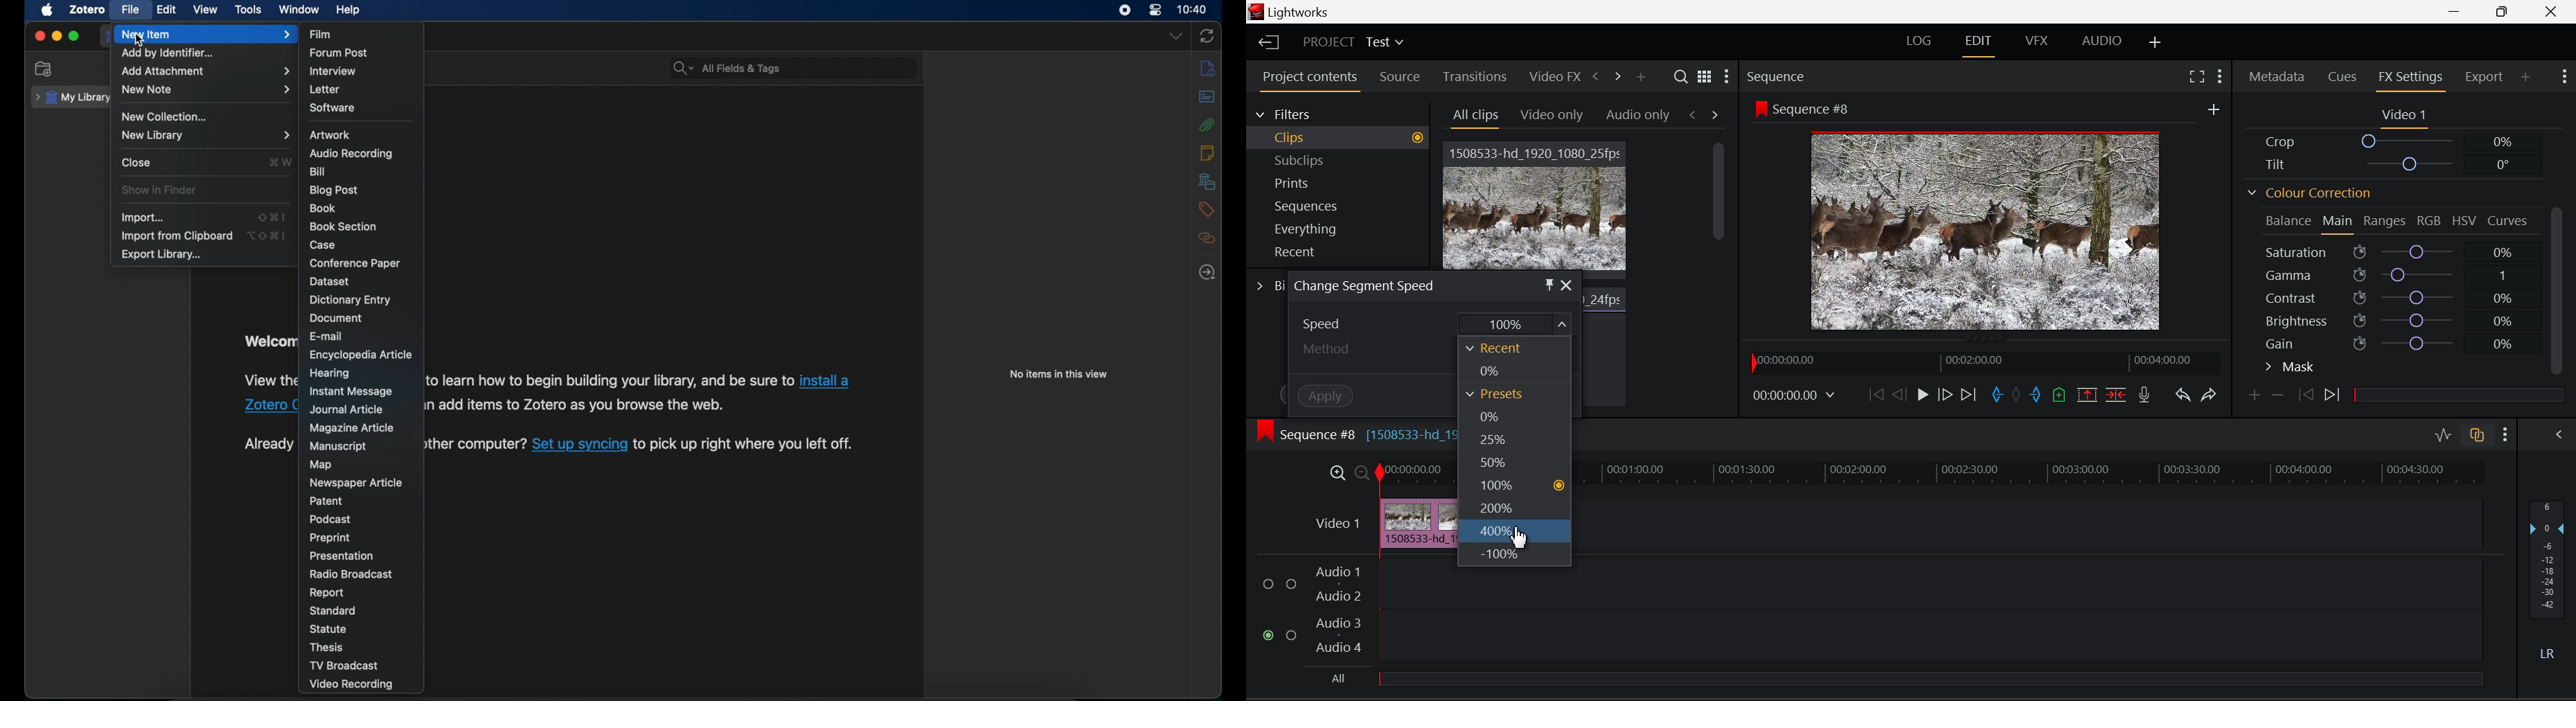 Image resolution: width=2576 pixels, height=728 pixels. What do you see at coordinates (167, 8) in the screenshot?
I see `edit` at bounding box center [167, 8].